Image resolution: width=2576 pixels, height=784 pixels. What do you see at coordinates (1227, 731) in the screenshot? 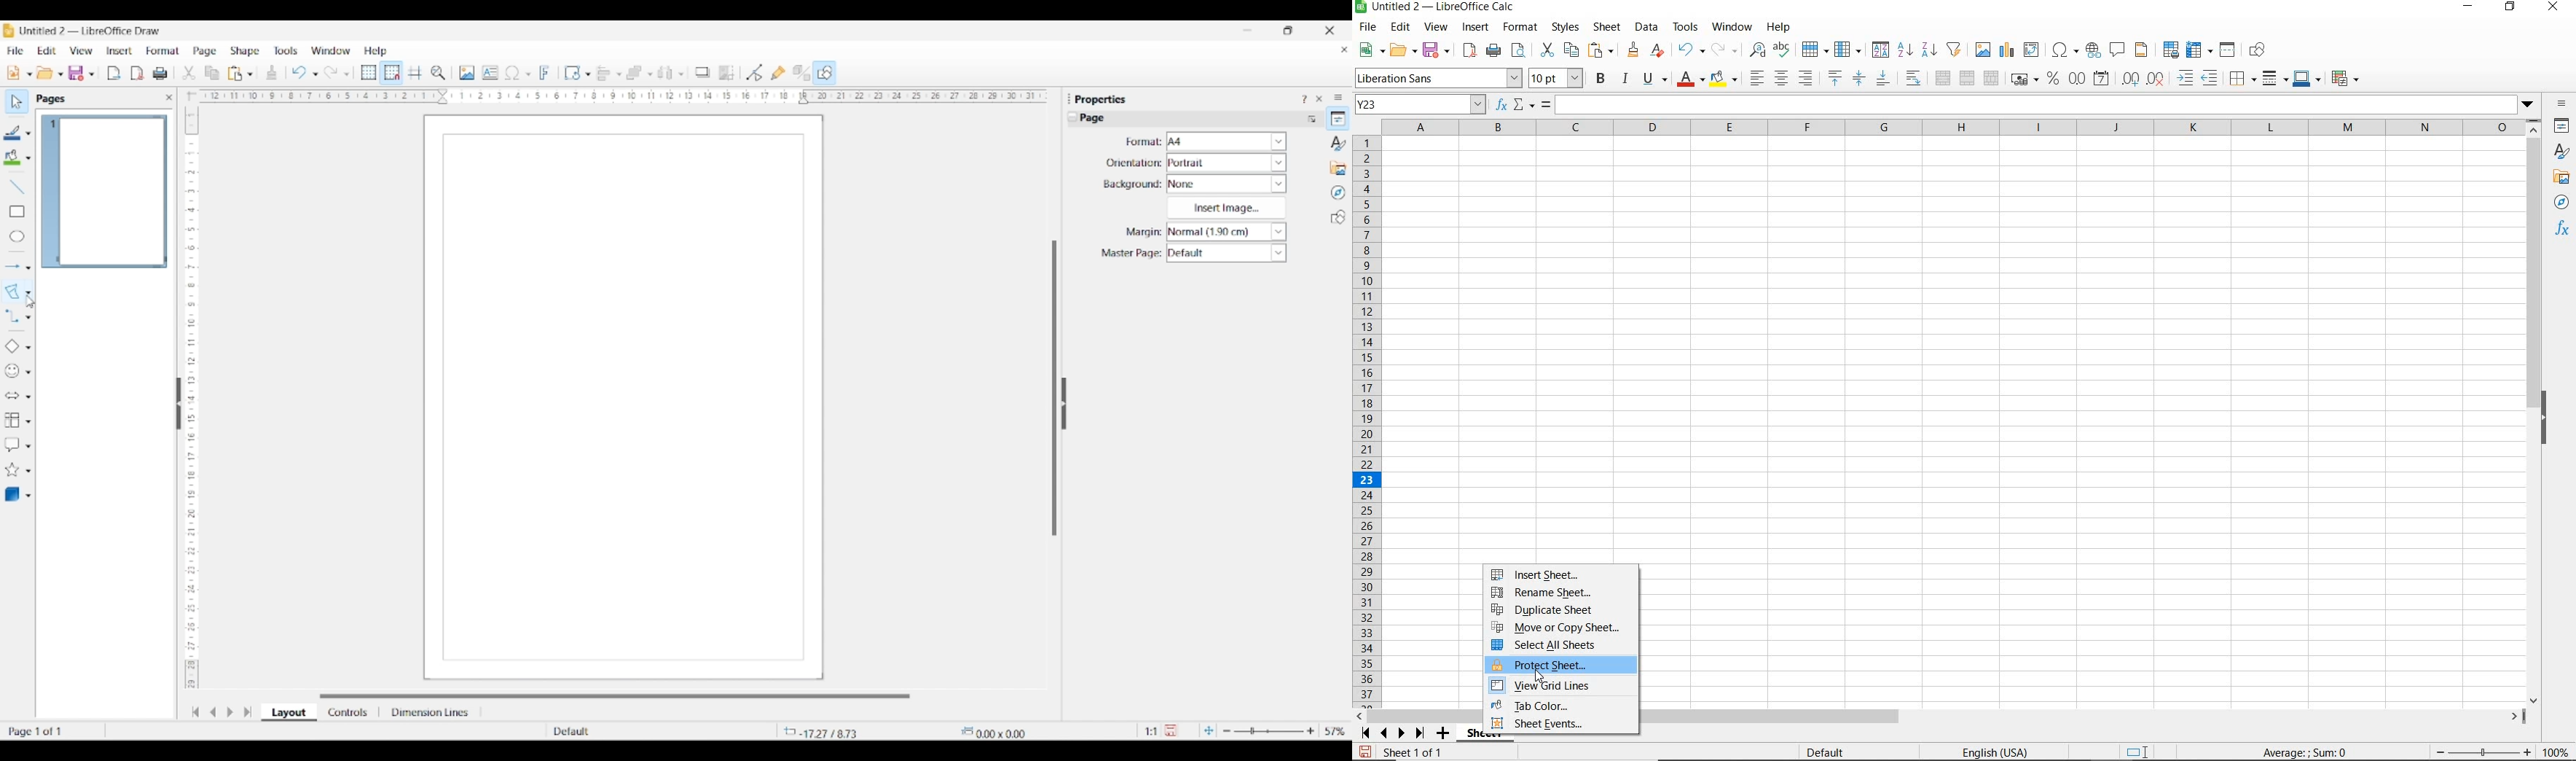
I see `Zoom out` at bounding box center [1227, 731].